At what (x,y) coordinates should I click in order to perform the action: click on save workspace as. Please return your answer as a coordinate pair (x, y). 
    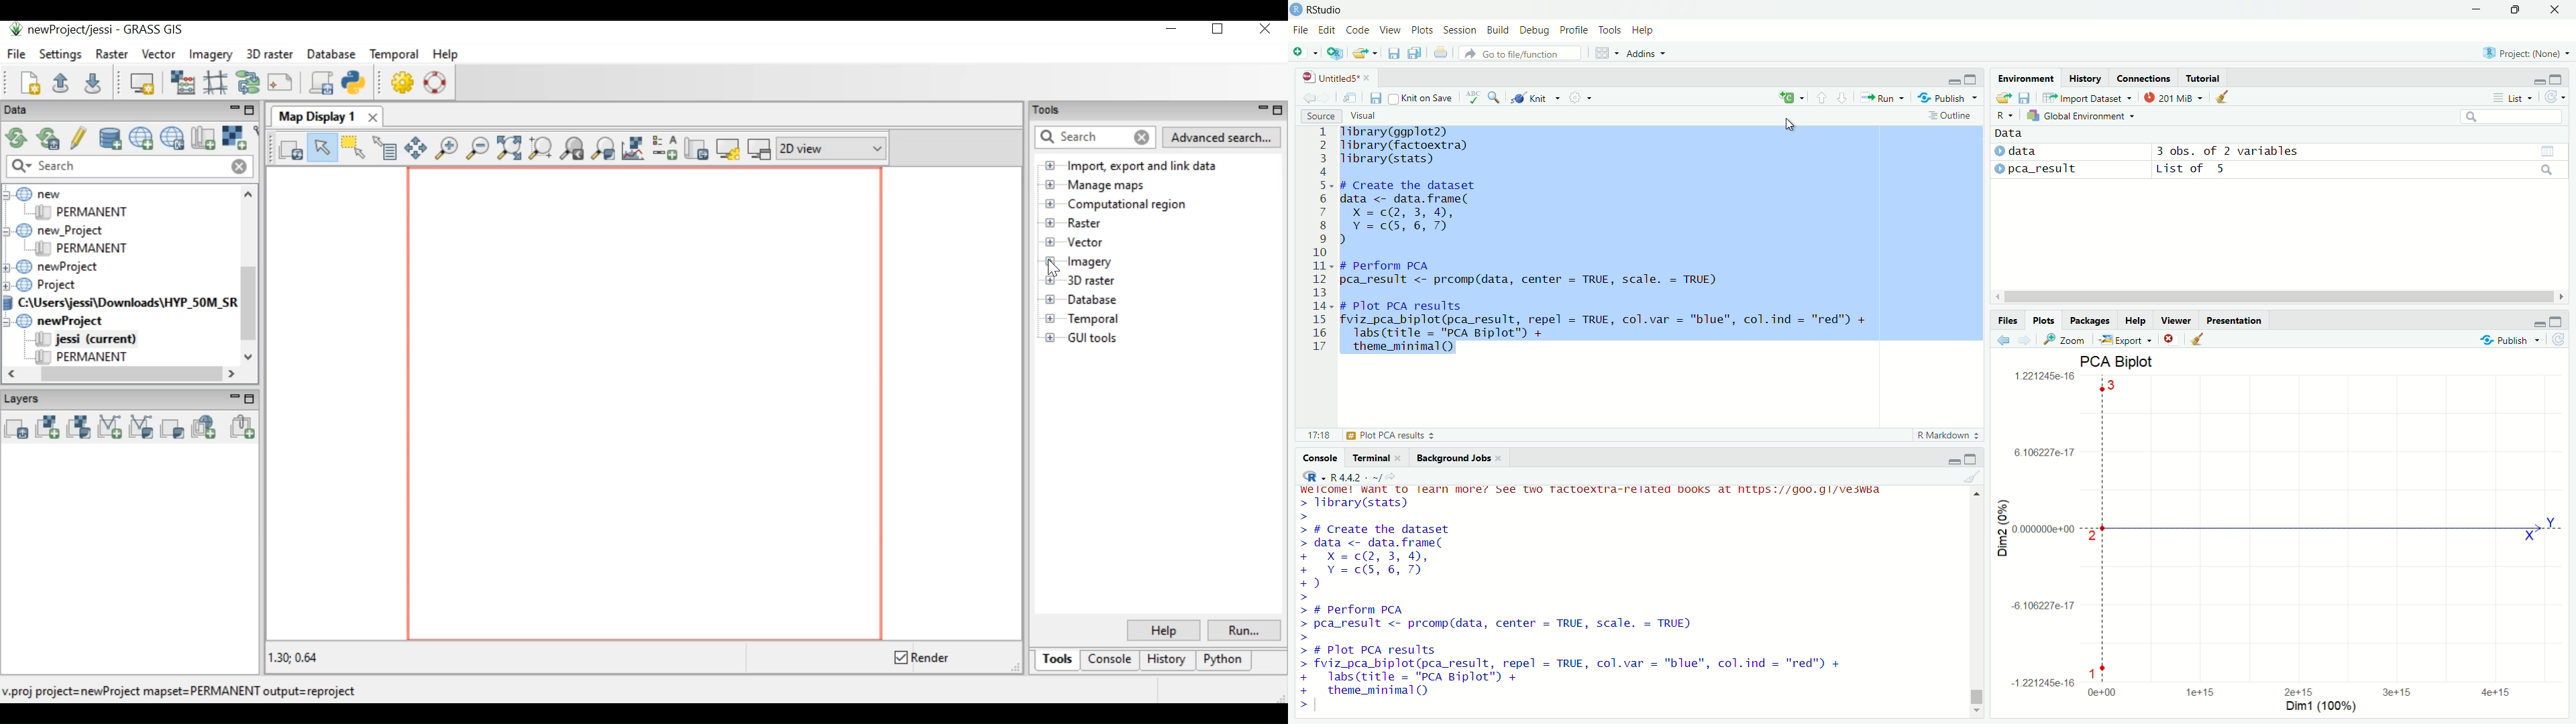
    Looking at the image, I should click on (2027, 96).